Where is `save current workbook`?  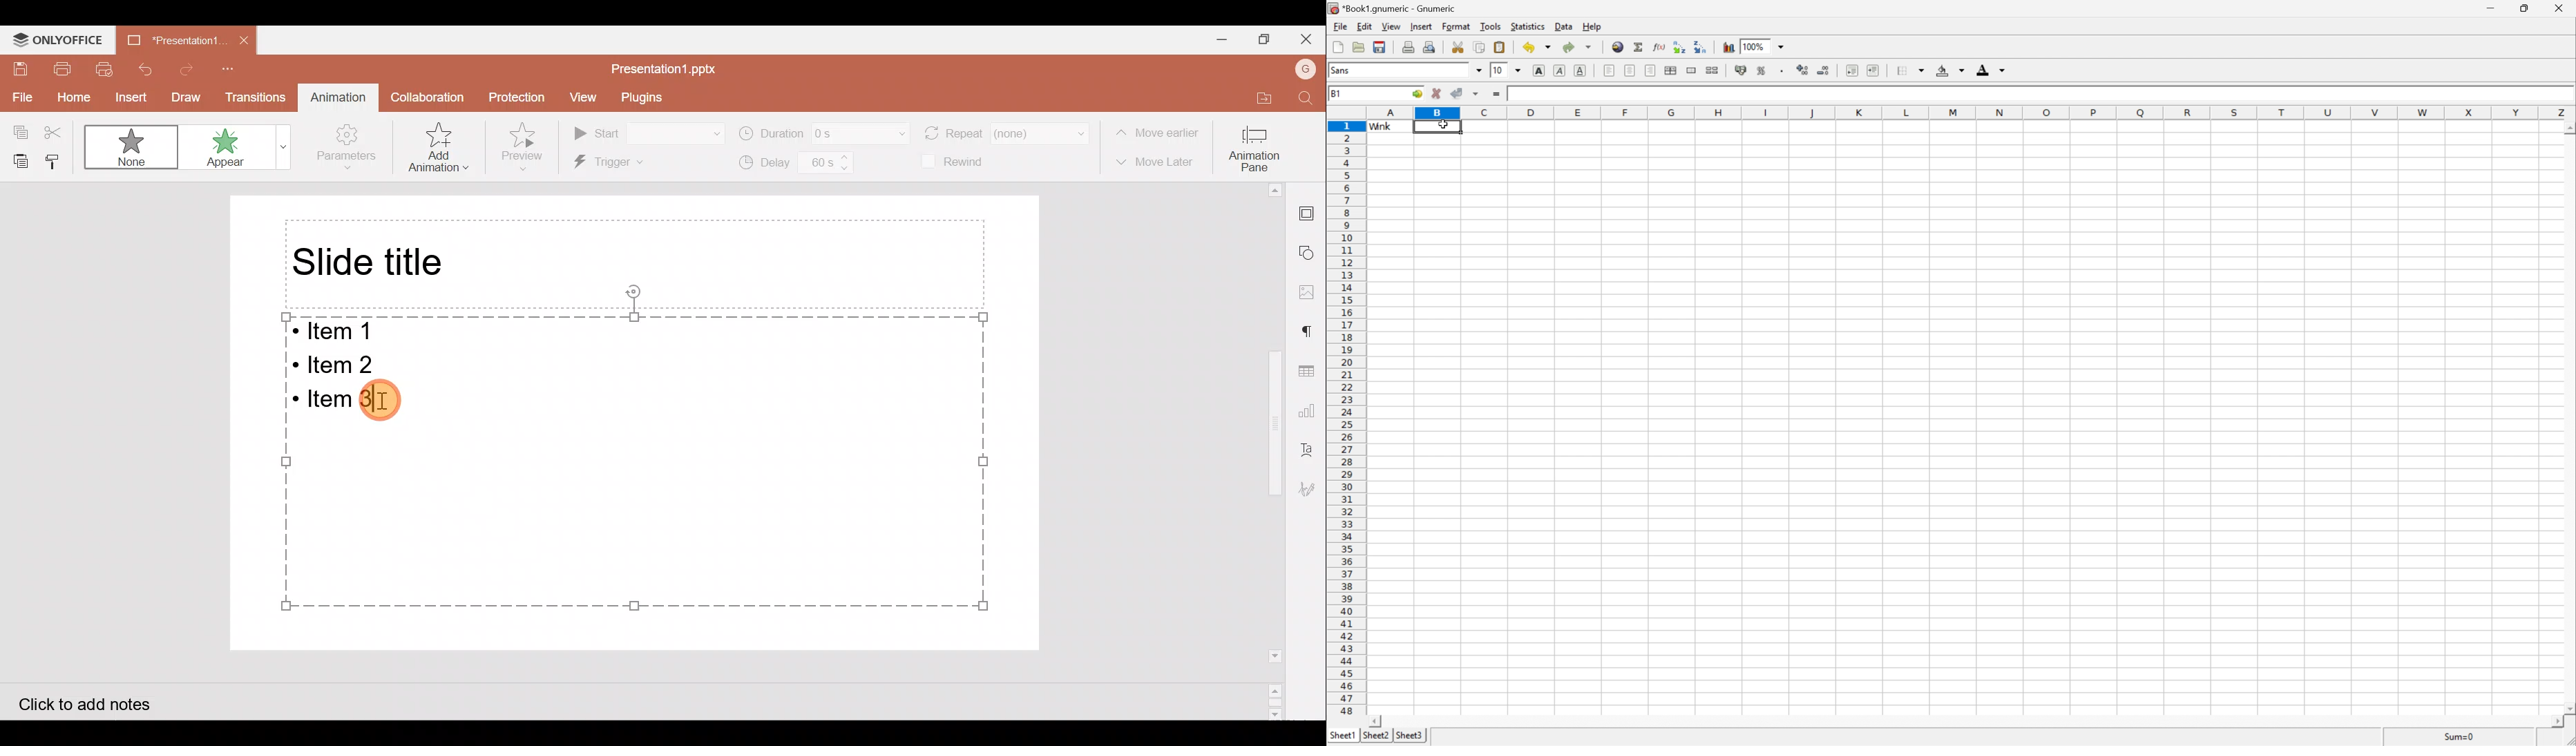
save current workbook is located at coordinates (1380, 47).